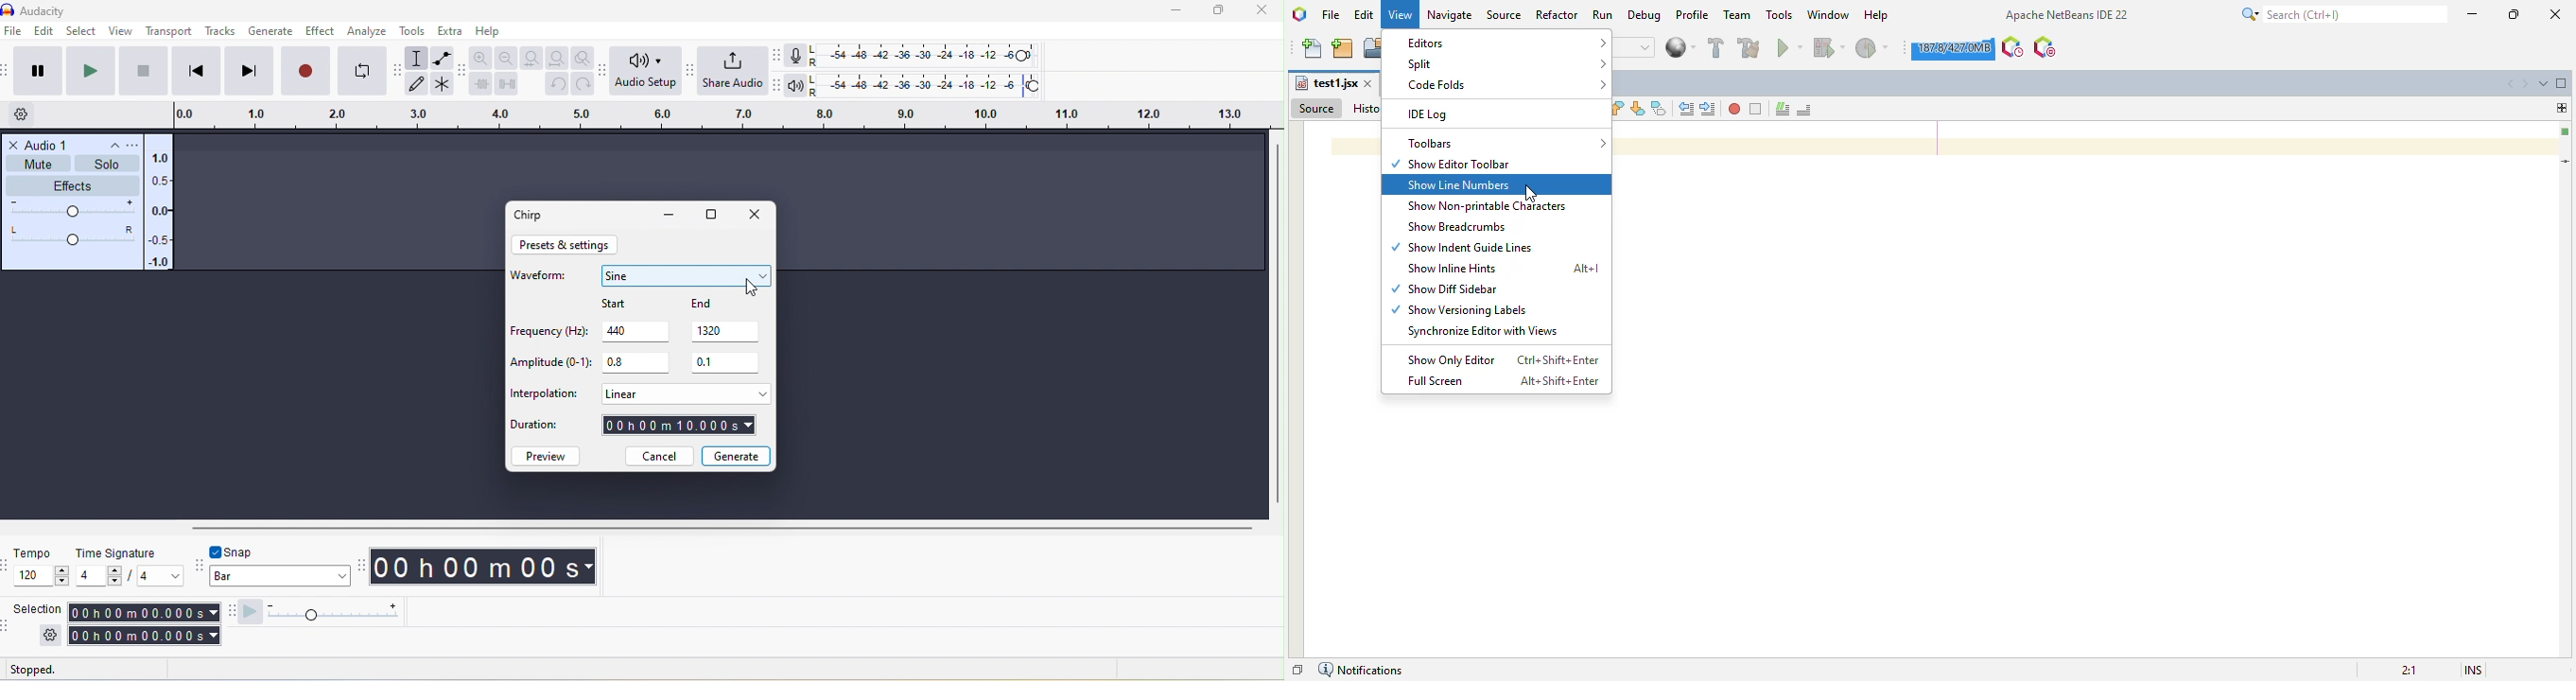  I want to click on pause, so click(36, 71).